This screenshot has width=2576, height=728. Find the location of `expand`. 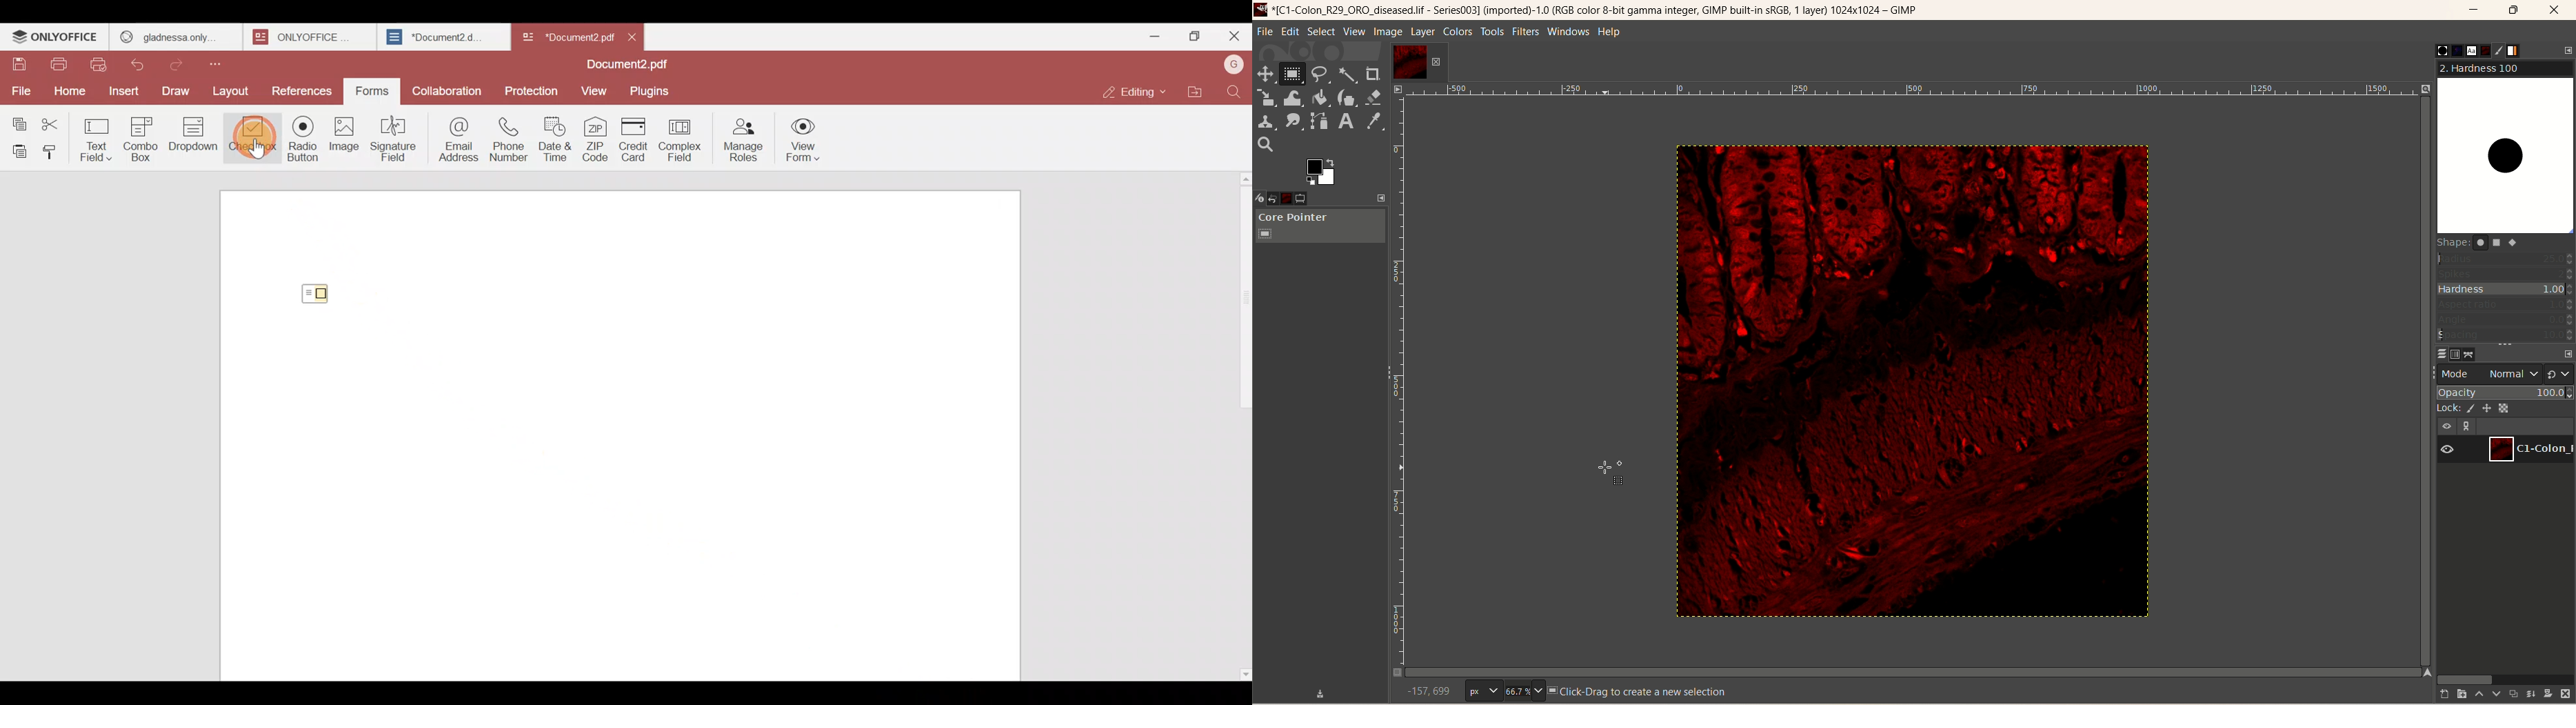

expand is located at coordinates (1382, 197).